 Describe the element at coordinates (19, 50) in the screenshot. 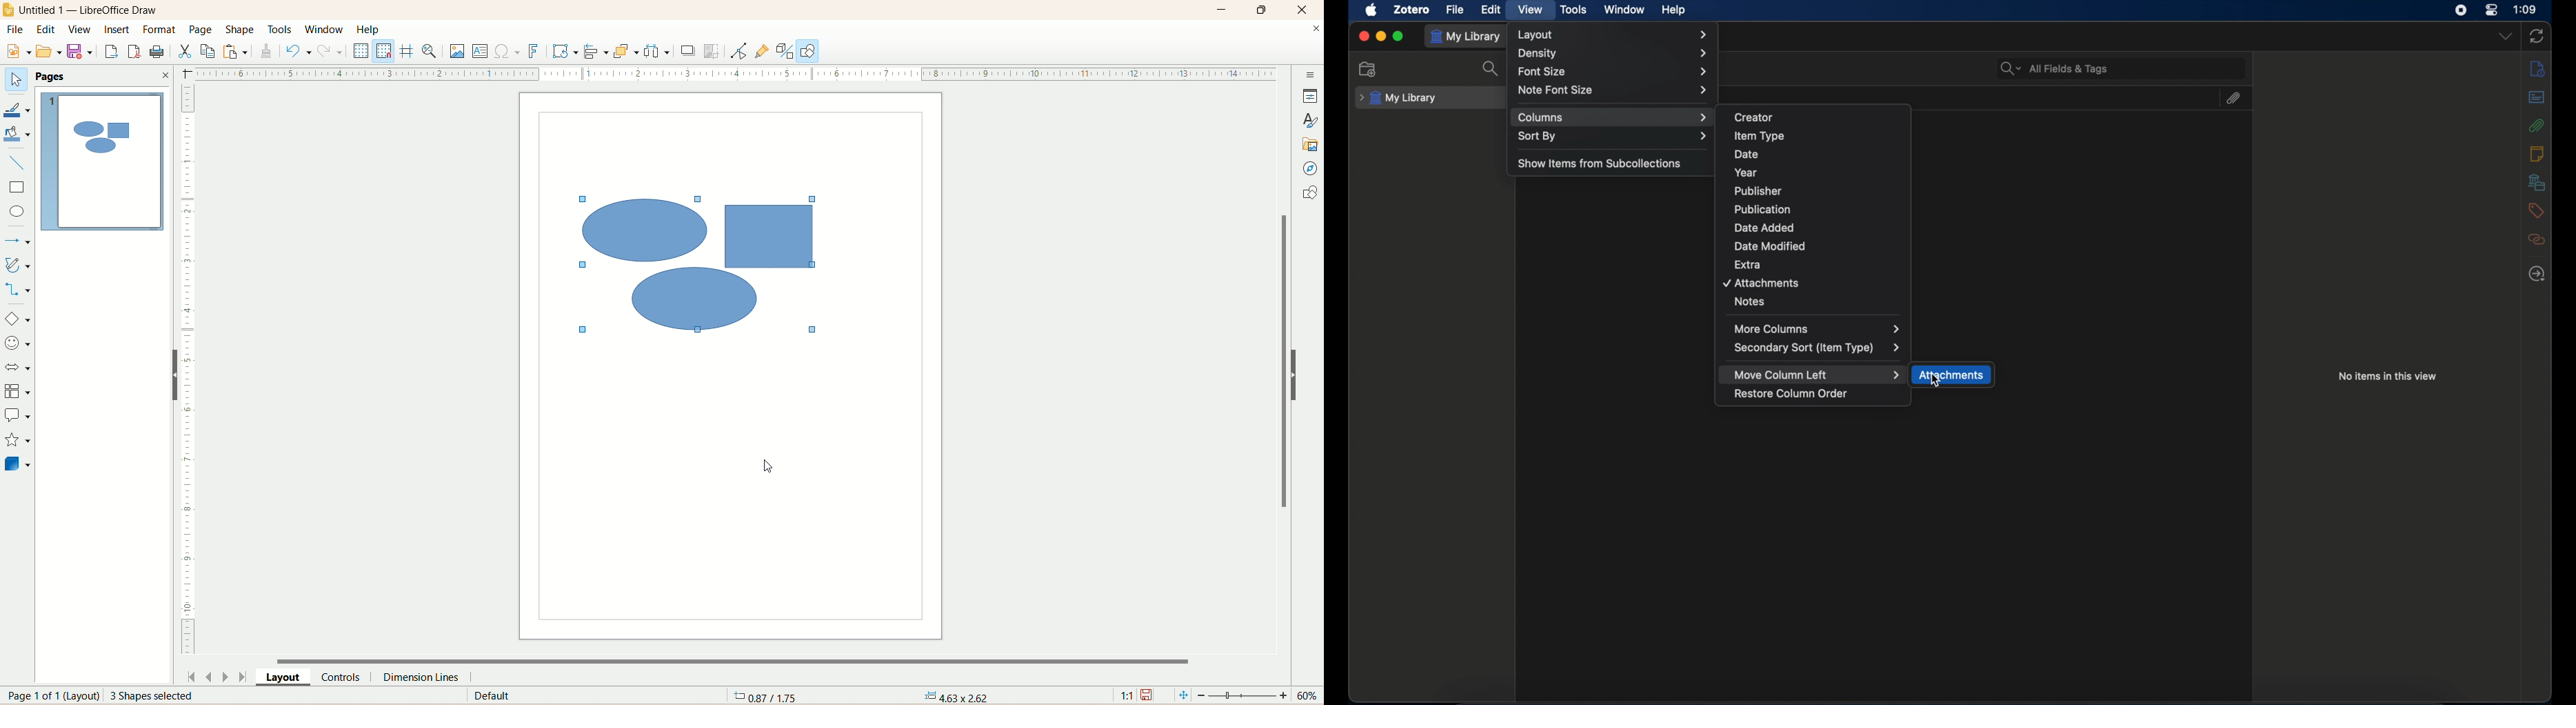

I see `new` at that location.